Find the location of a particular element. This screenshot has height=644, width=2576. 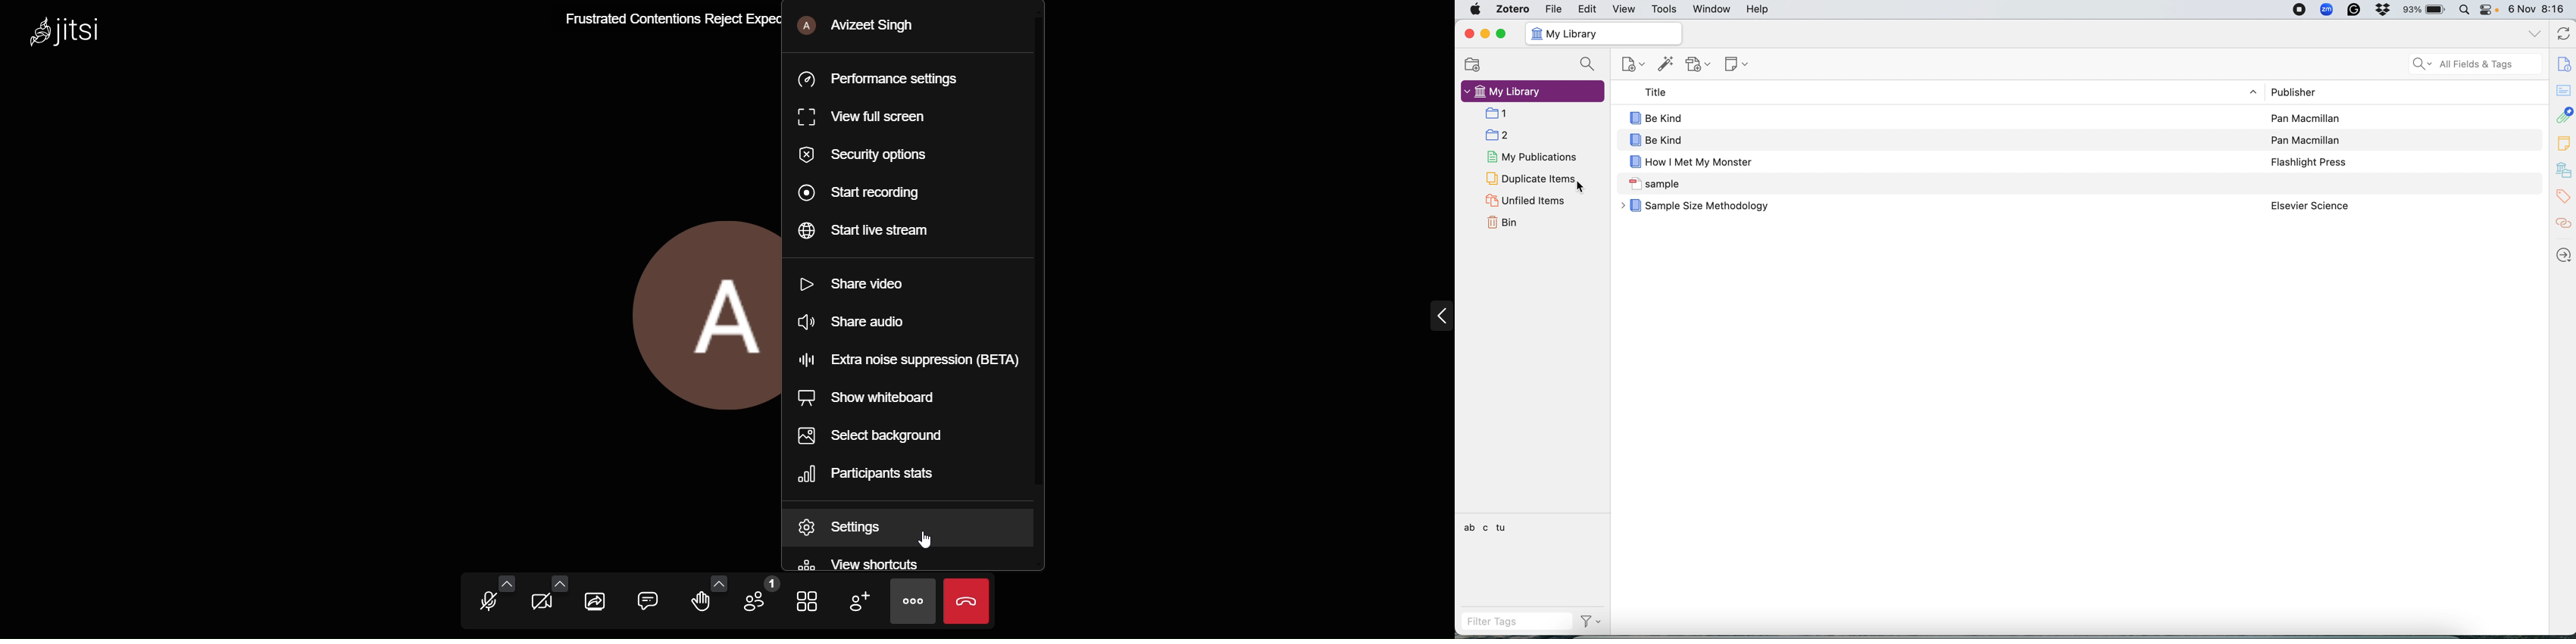

add a new item is located at coordinates (1629, 64).